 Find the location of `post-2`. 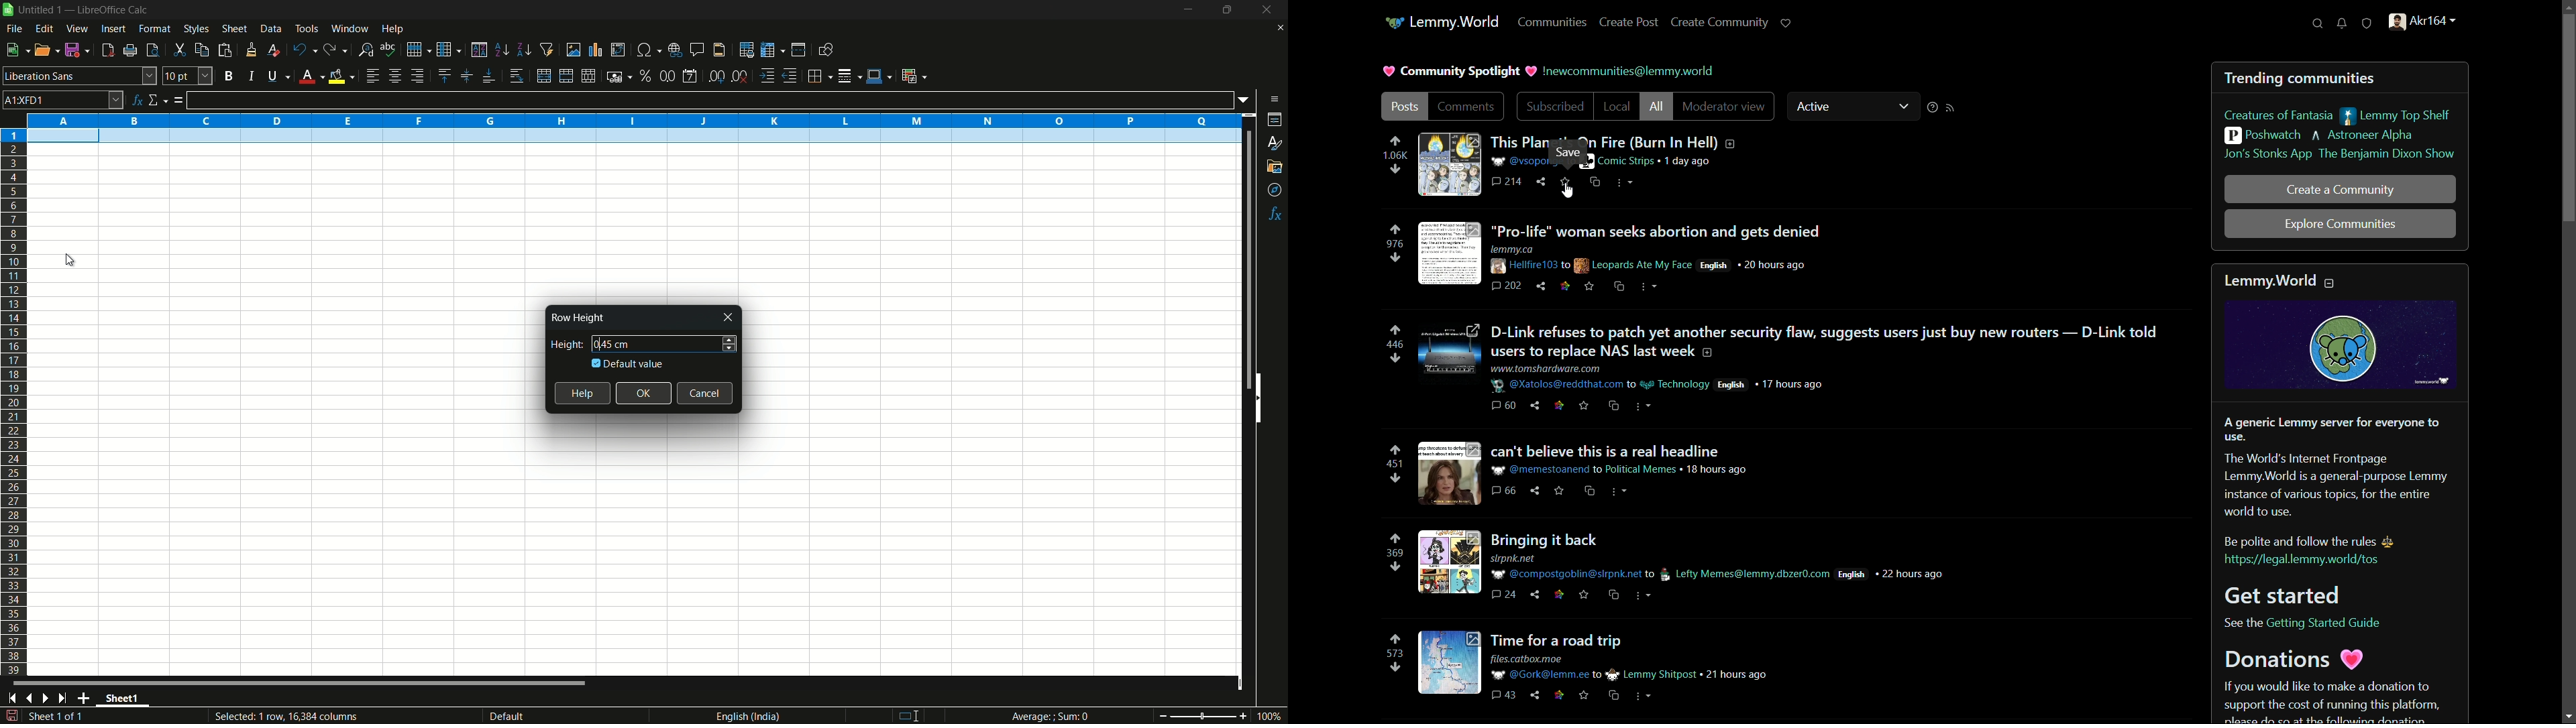

post-2 is located at coordinates (1623, 255).